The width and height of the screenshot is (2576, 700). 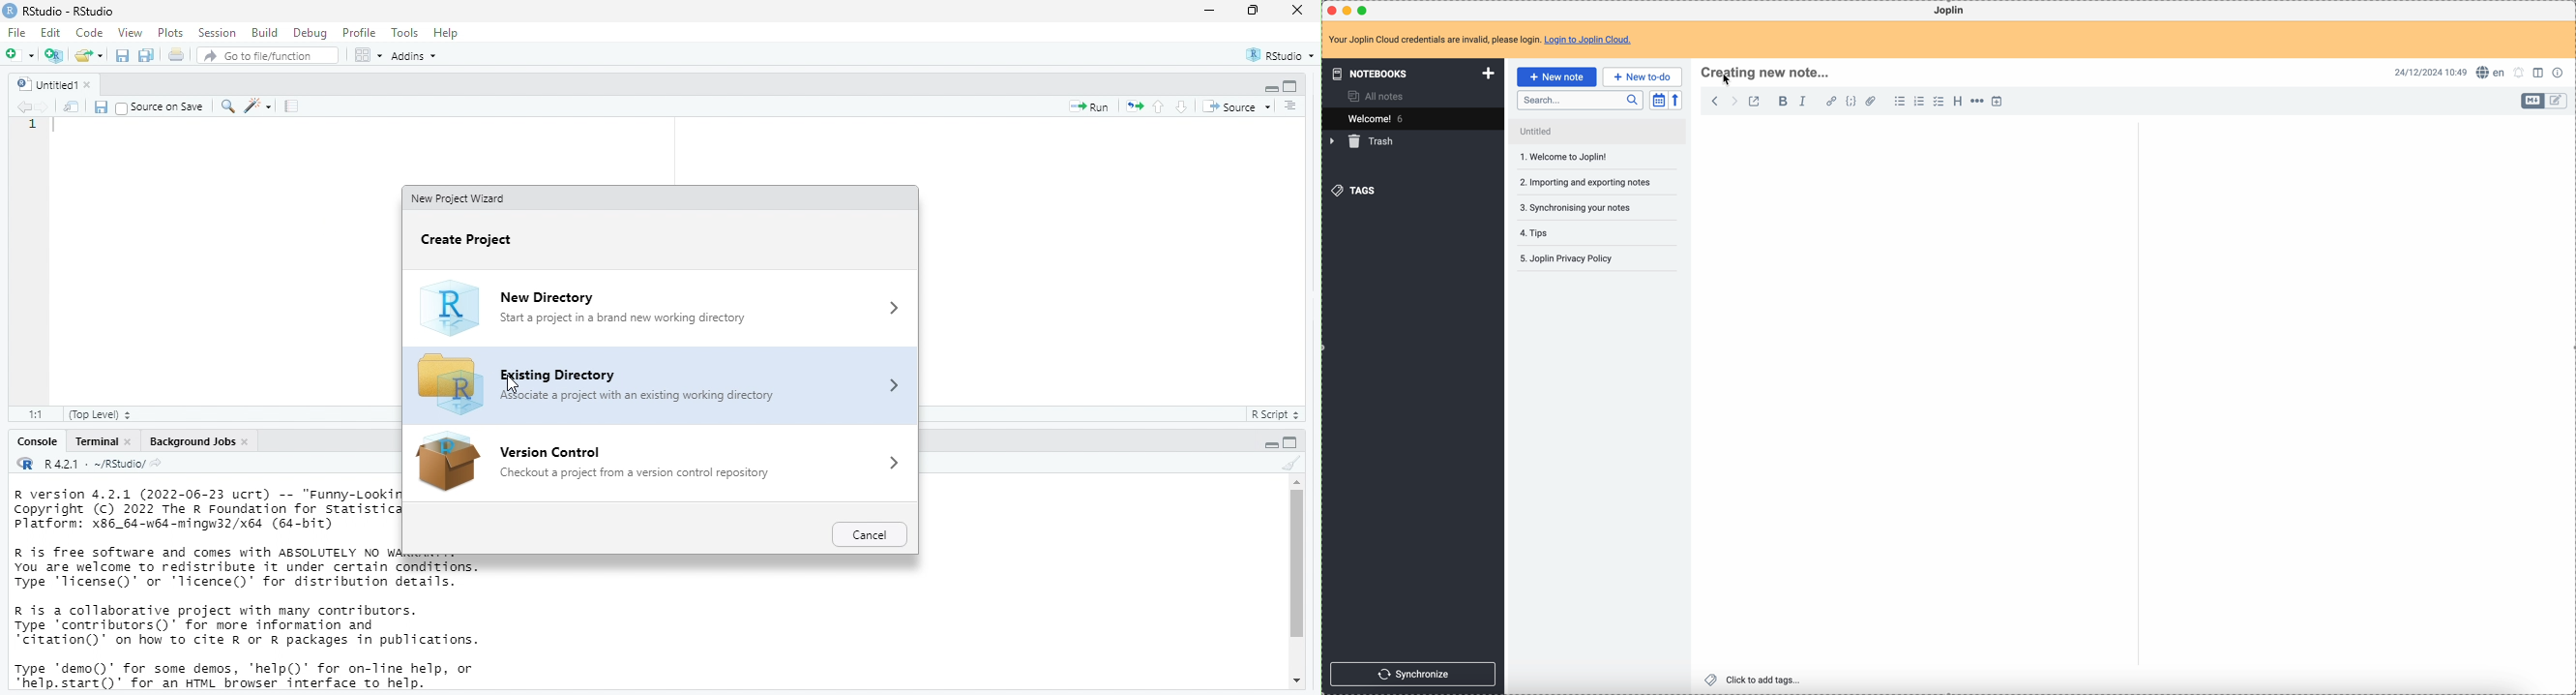 What do you see at coordinates (1349, 10) in the screenshot?
I see `minimize Joplin` at bounding box center [1349, 10].